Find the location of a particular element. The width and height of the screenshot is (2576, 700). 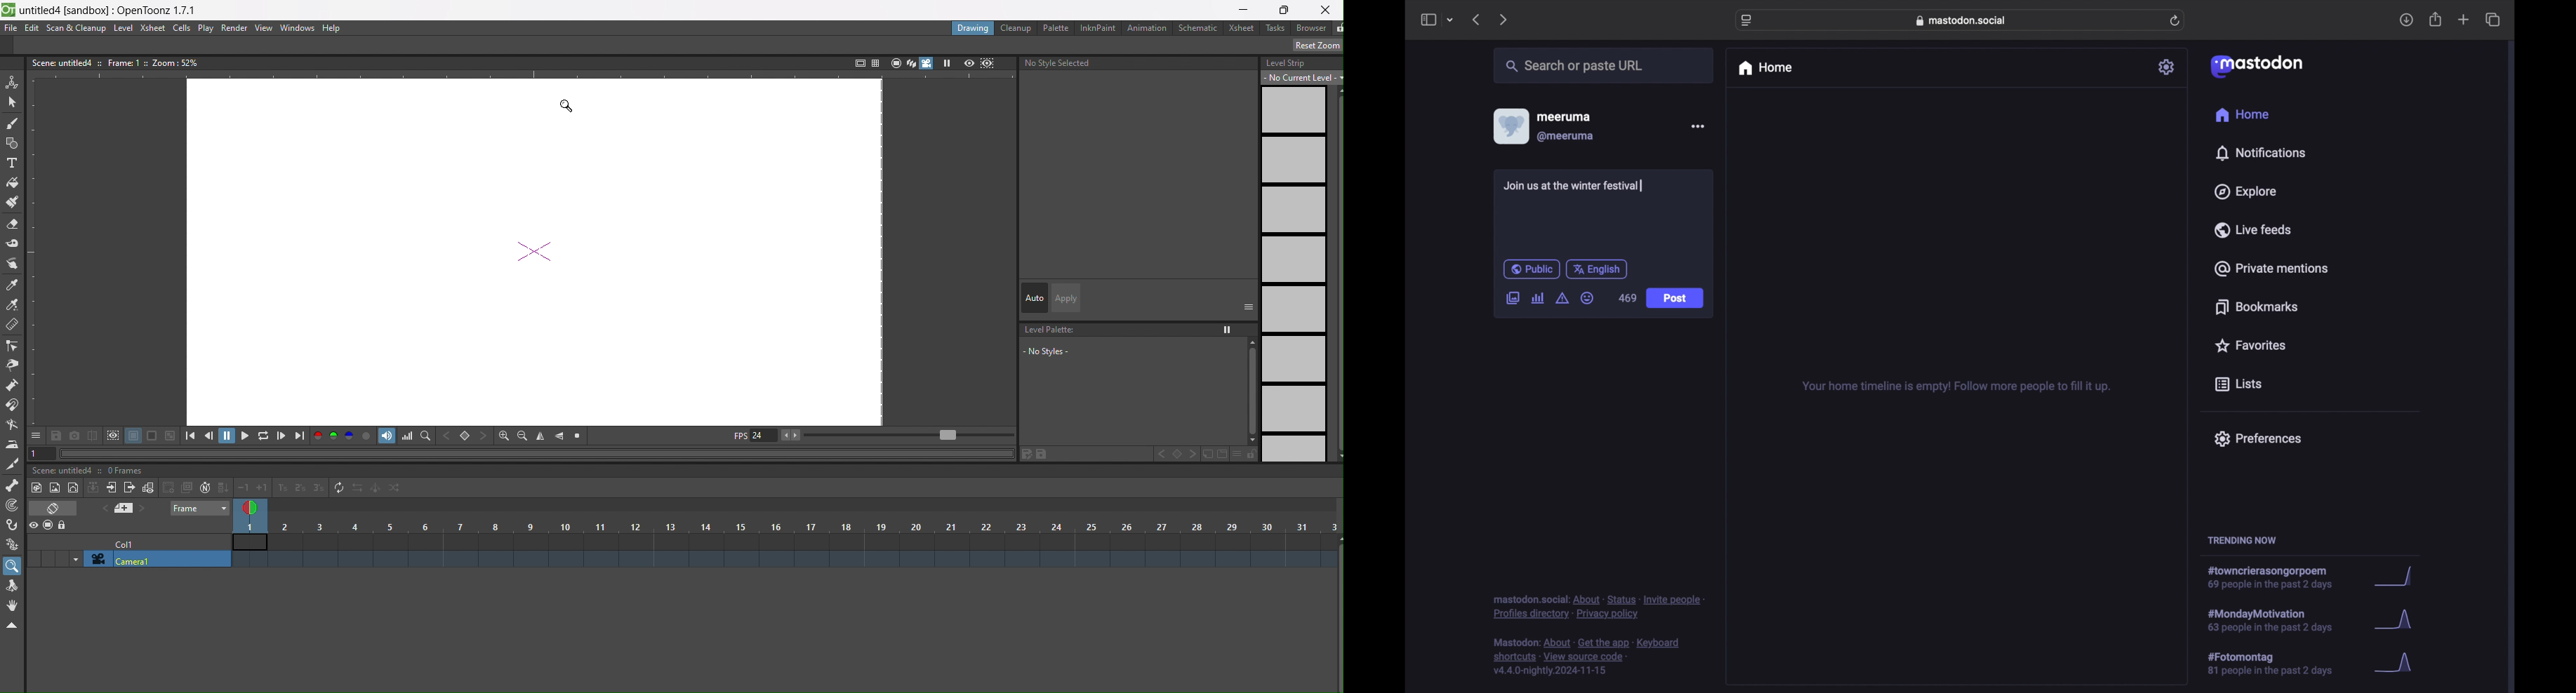

play is located at coordinates (207, 29).